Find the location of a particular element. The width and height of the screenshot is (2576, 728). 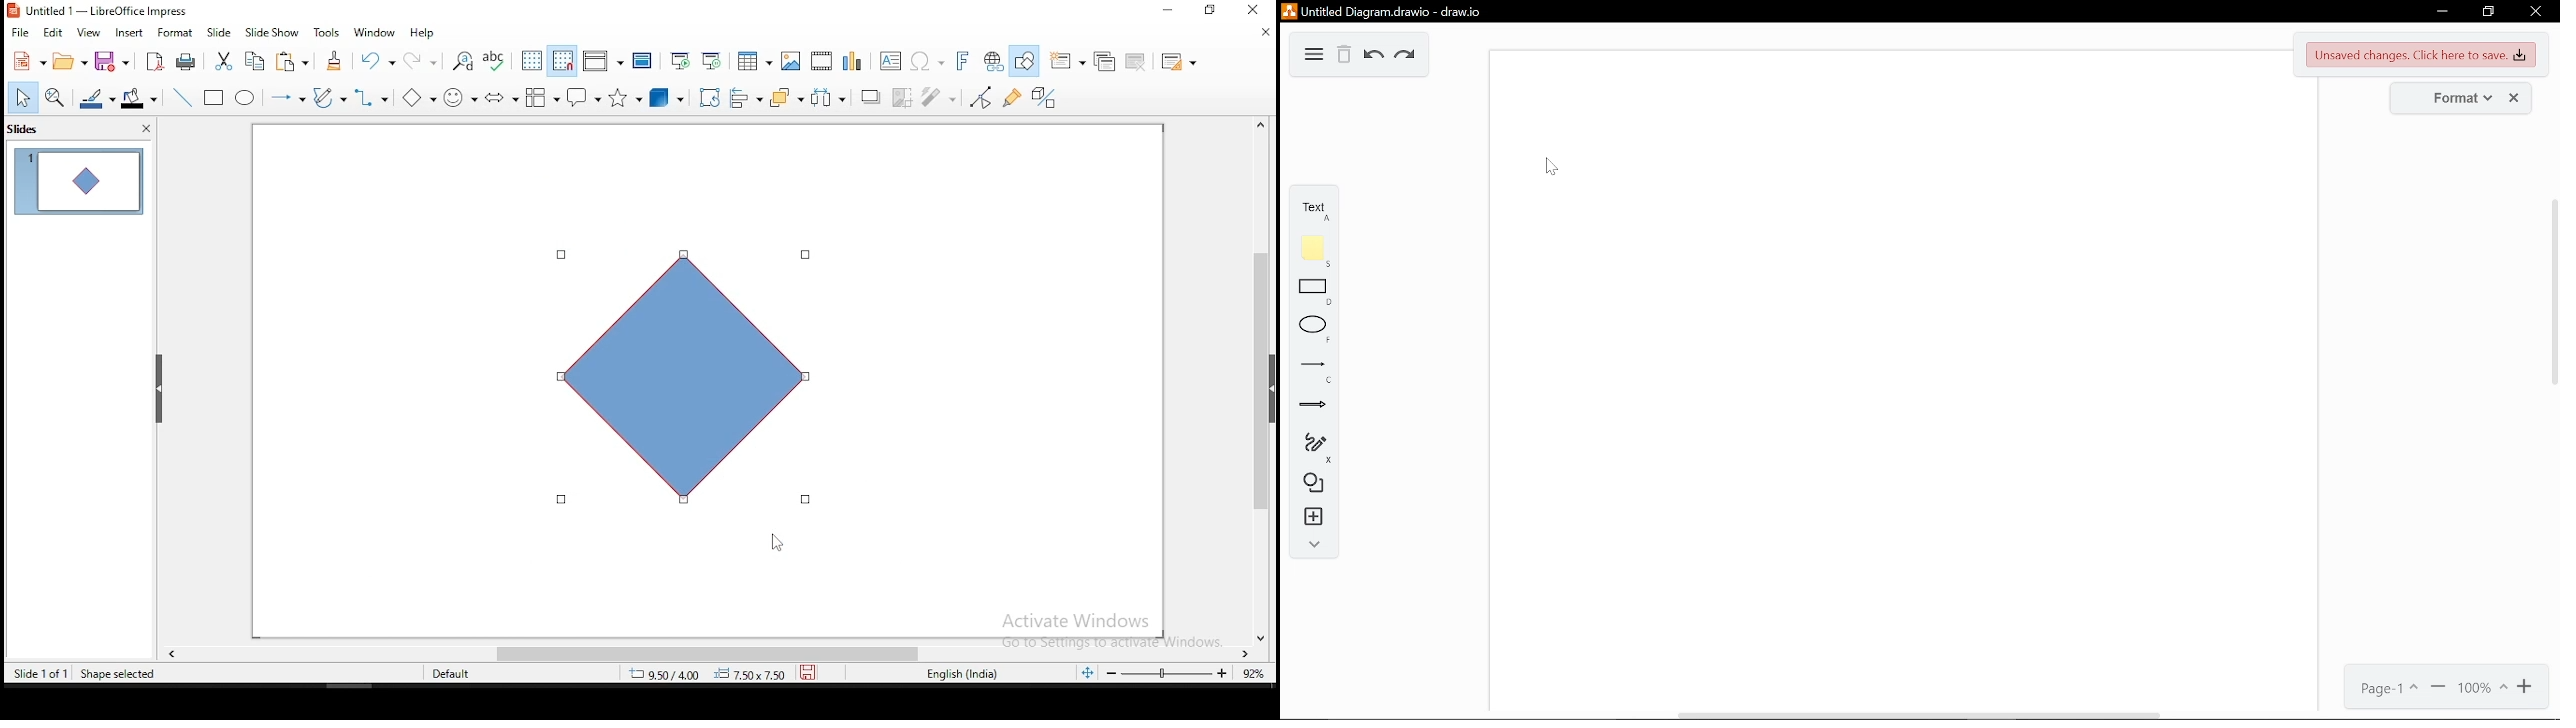

ellipse is located at coordinates (247, 100).